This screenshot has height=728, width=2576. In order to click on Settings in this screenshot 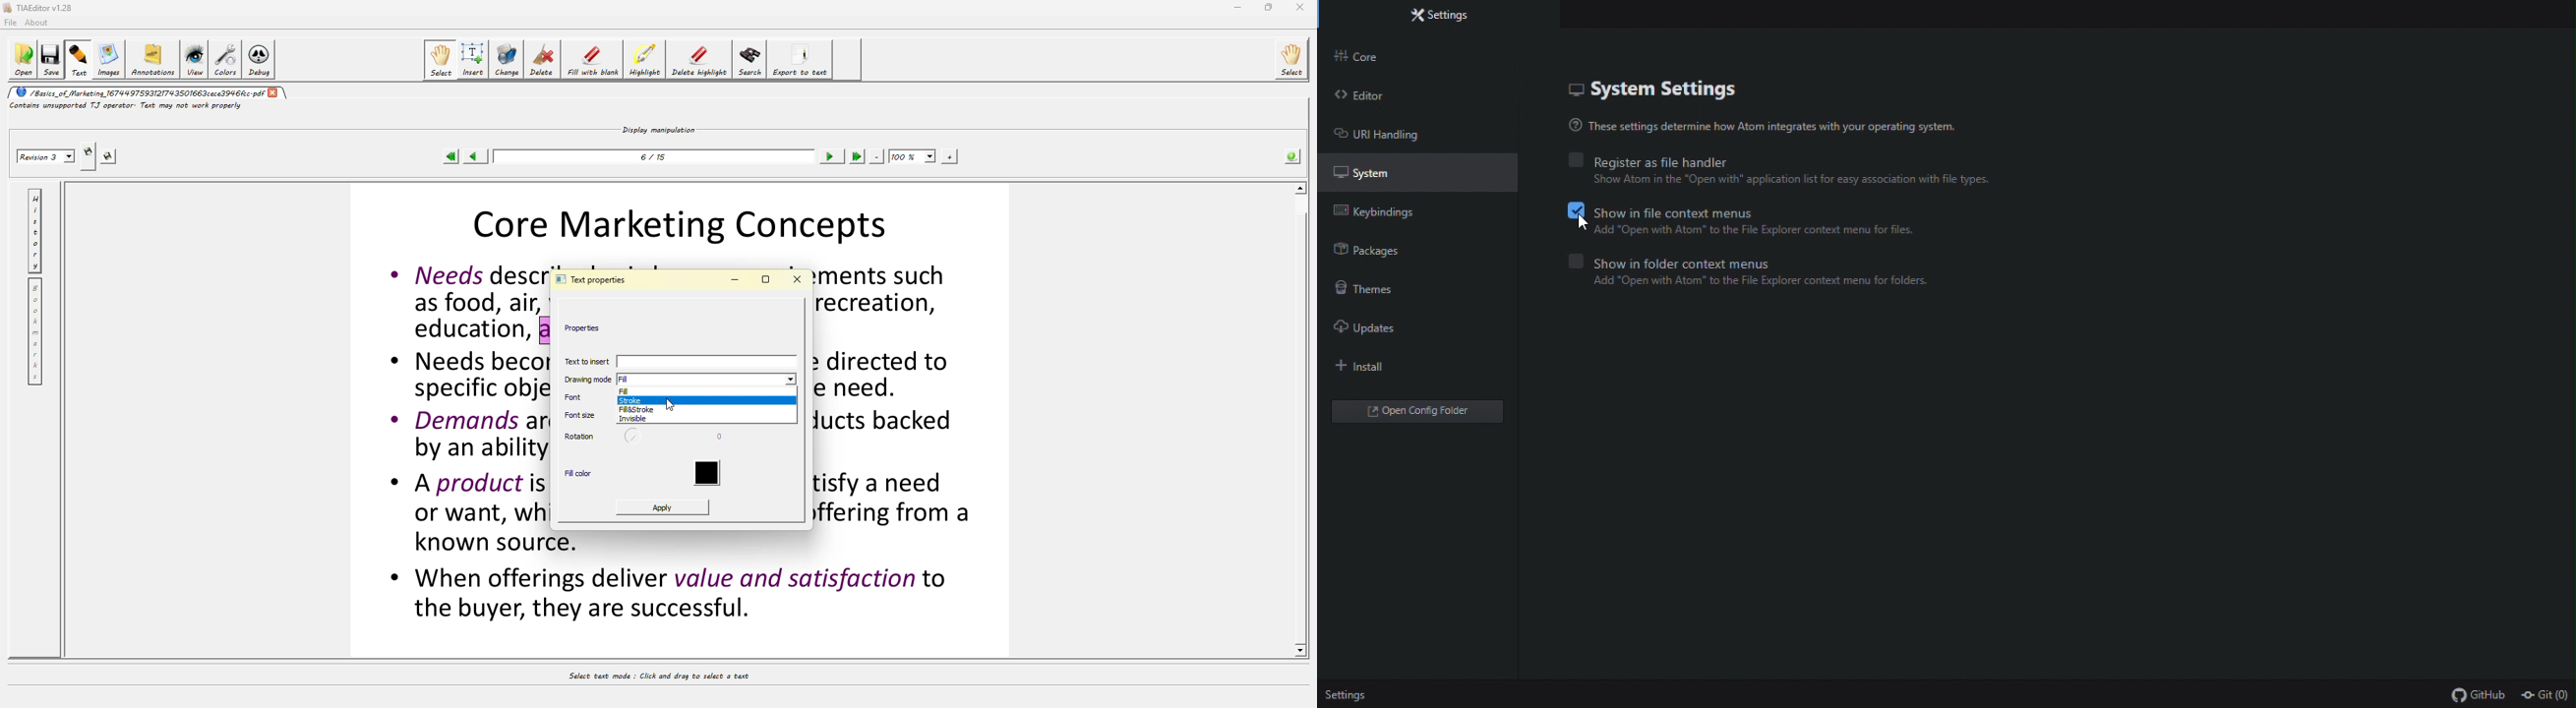, I will do `click(1348, 694)`.